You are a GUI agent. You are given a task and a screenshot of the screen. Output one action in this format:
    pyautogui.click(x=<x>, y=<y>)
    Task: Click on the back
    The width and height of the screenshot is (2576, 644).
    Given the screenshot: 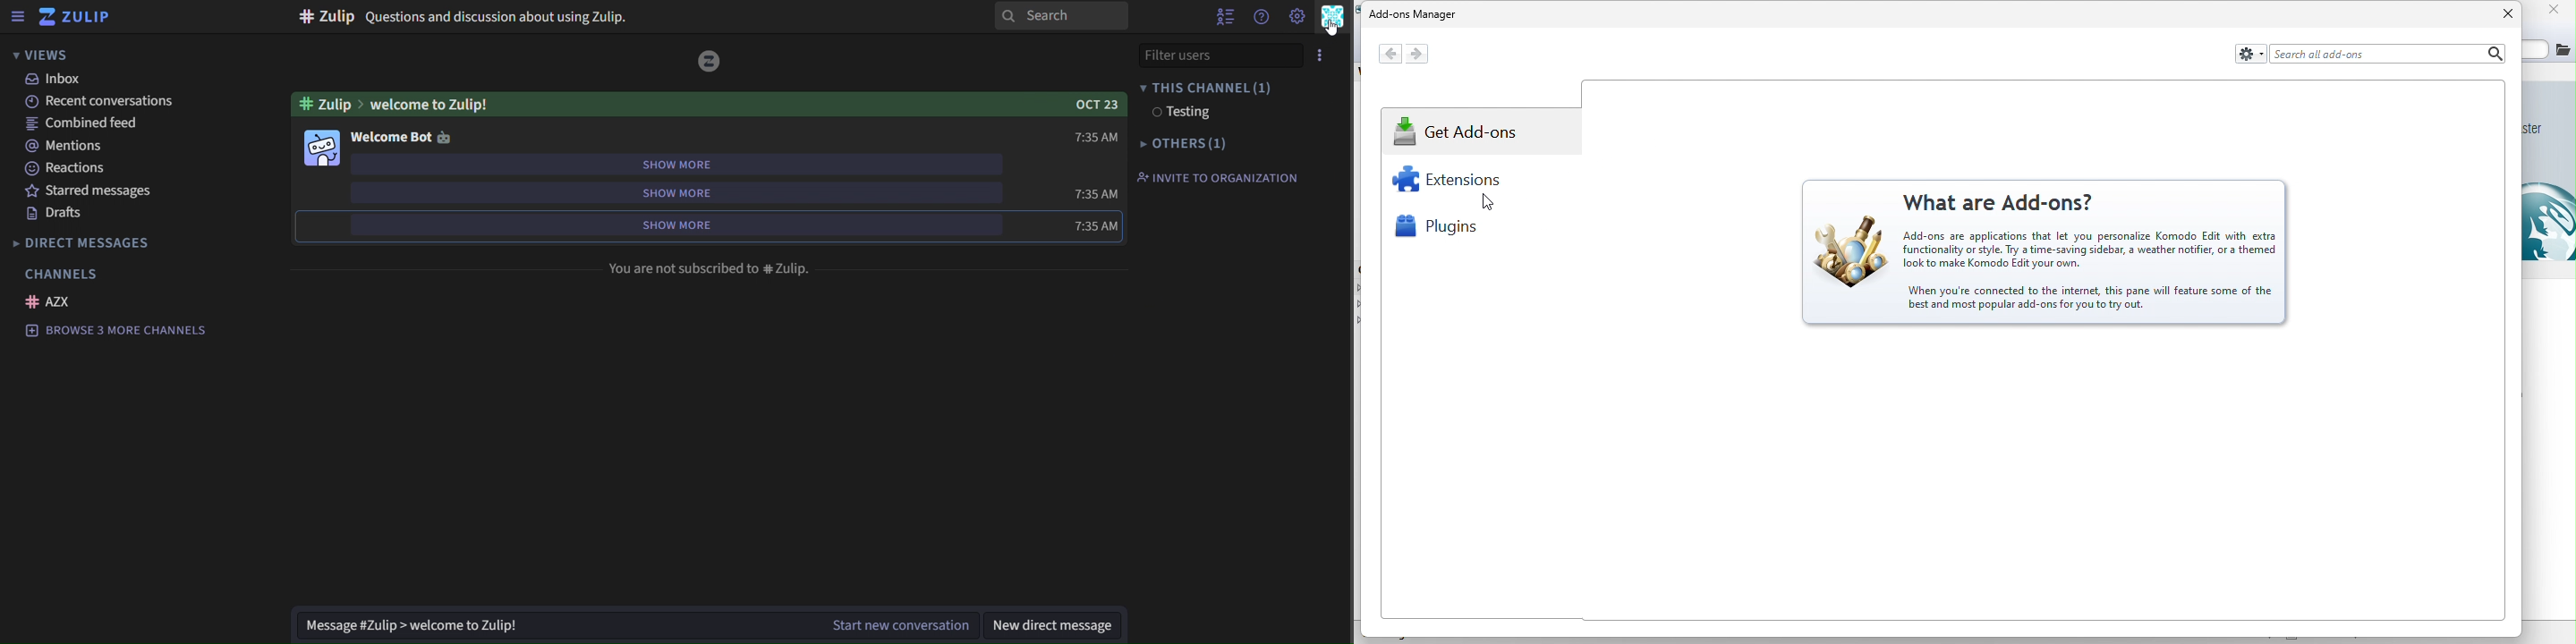 What is the action you would take?
    pyautogui.click(x=1390, y=52)
    